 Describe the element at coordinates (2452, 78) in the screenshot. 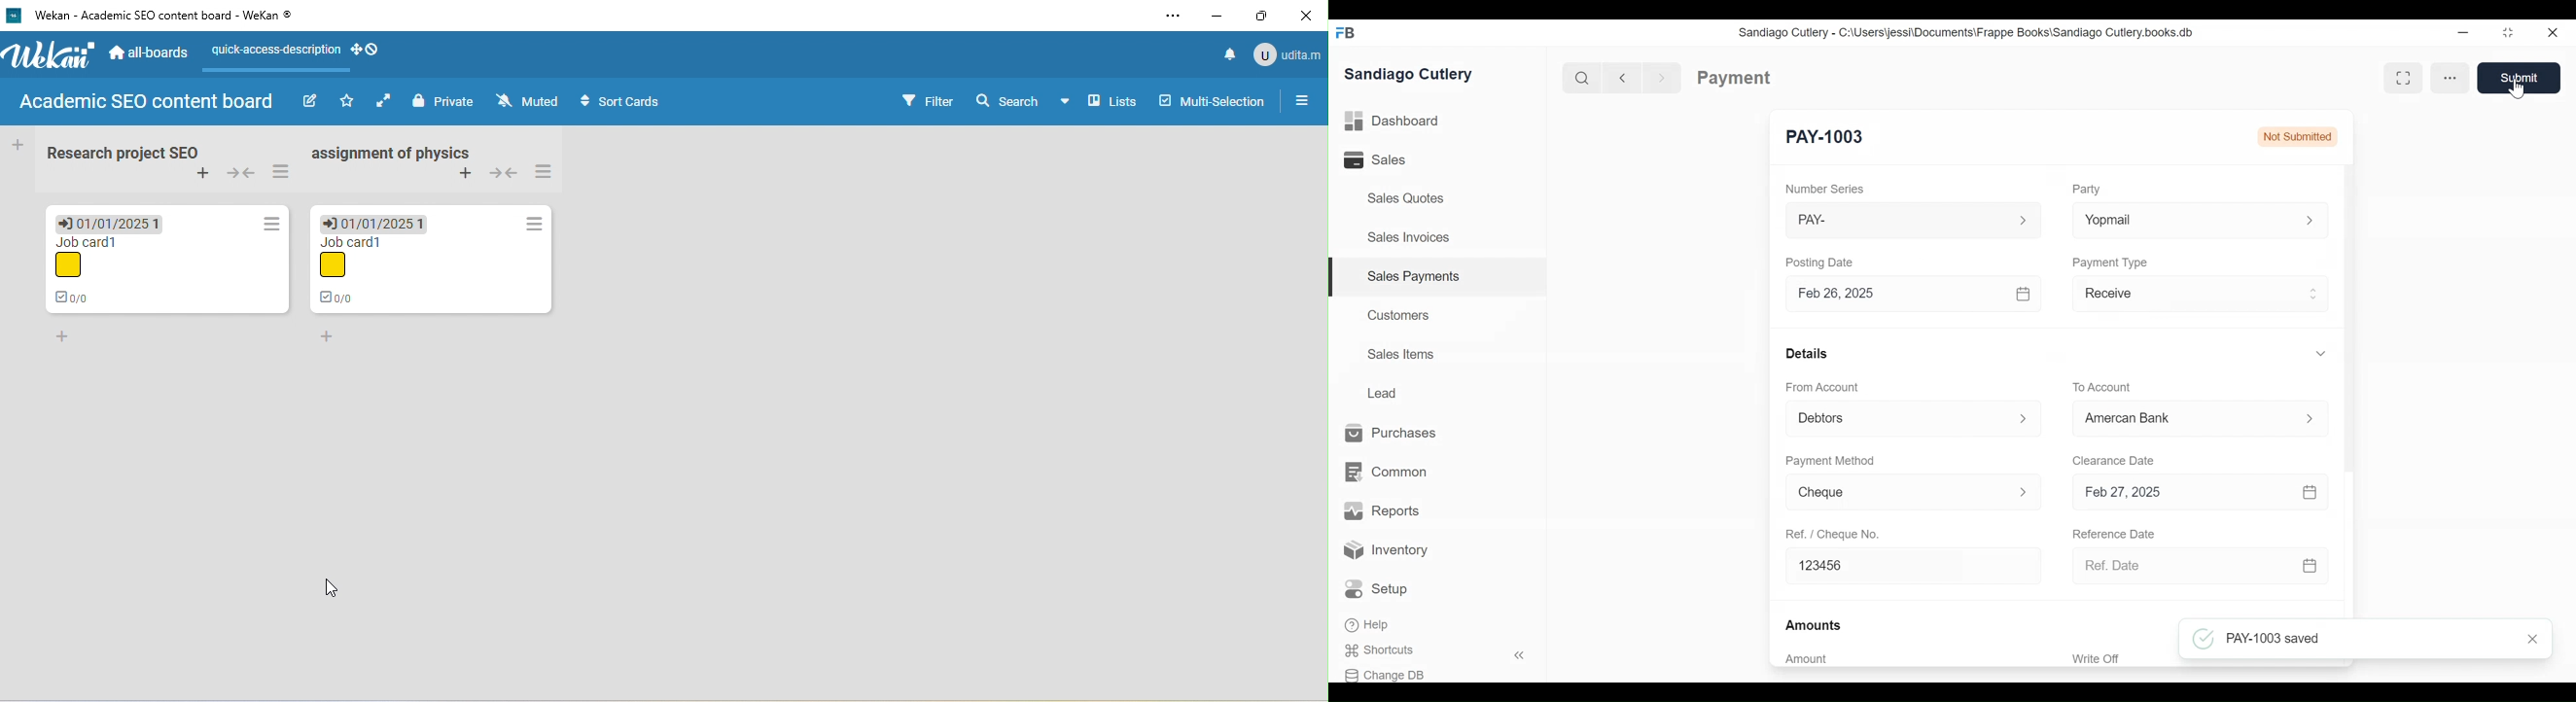

I see `More` at that location.